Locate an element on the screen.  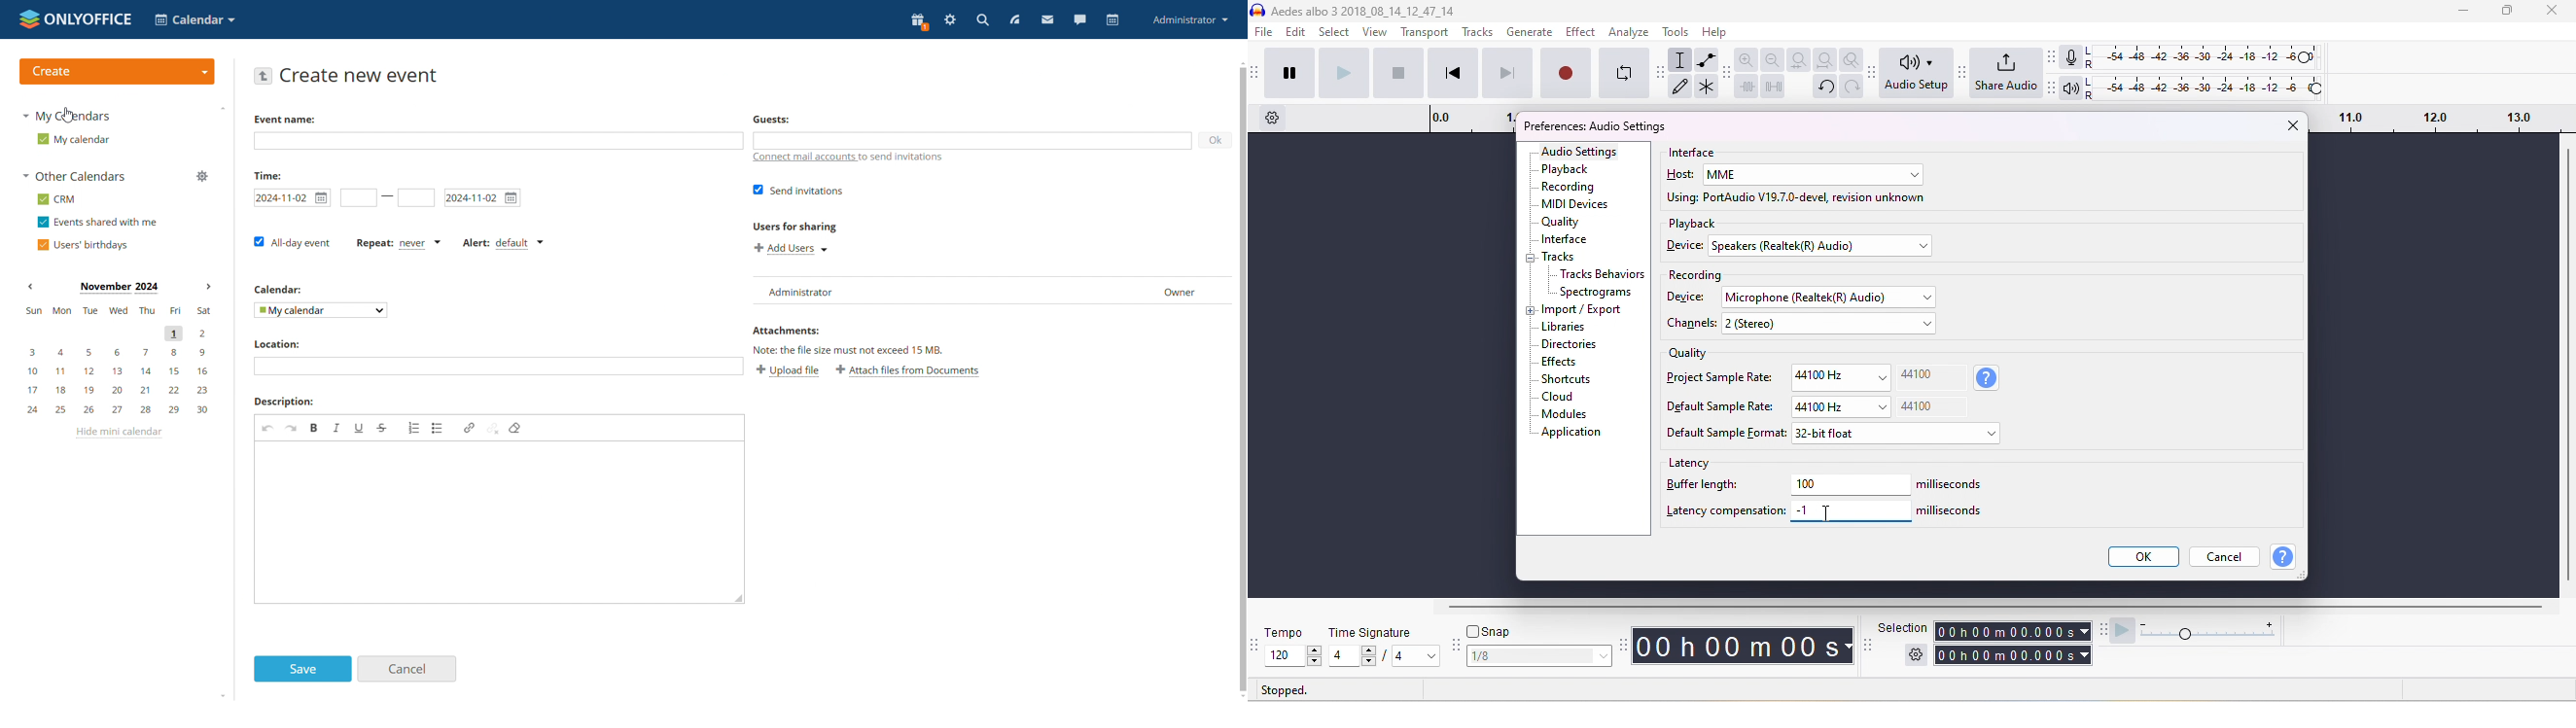
Default sample rate: is located at coordinates (1721, 406).